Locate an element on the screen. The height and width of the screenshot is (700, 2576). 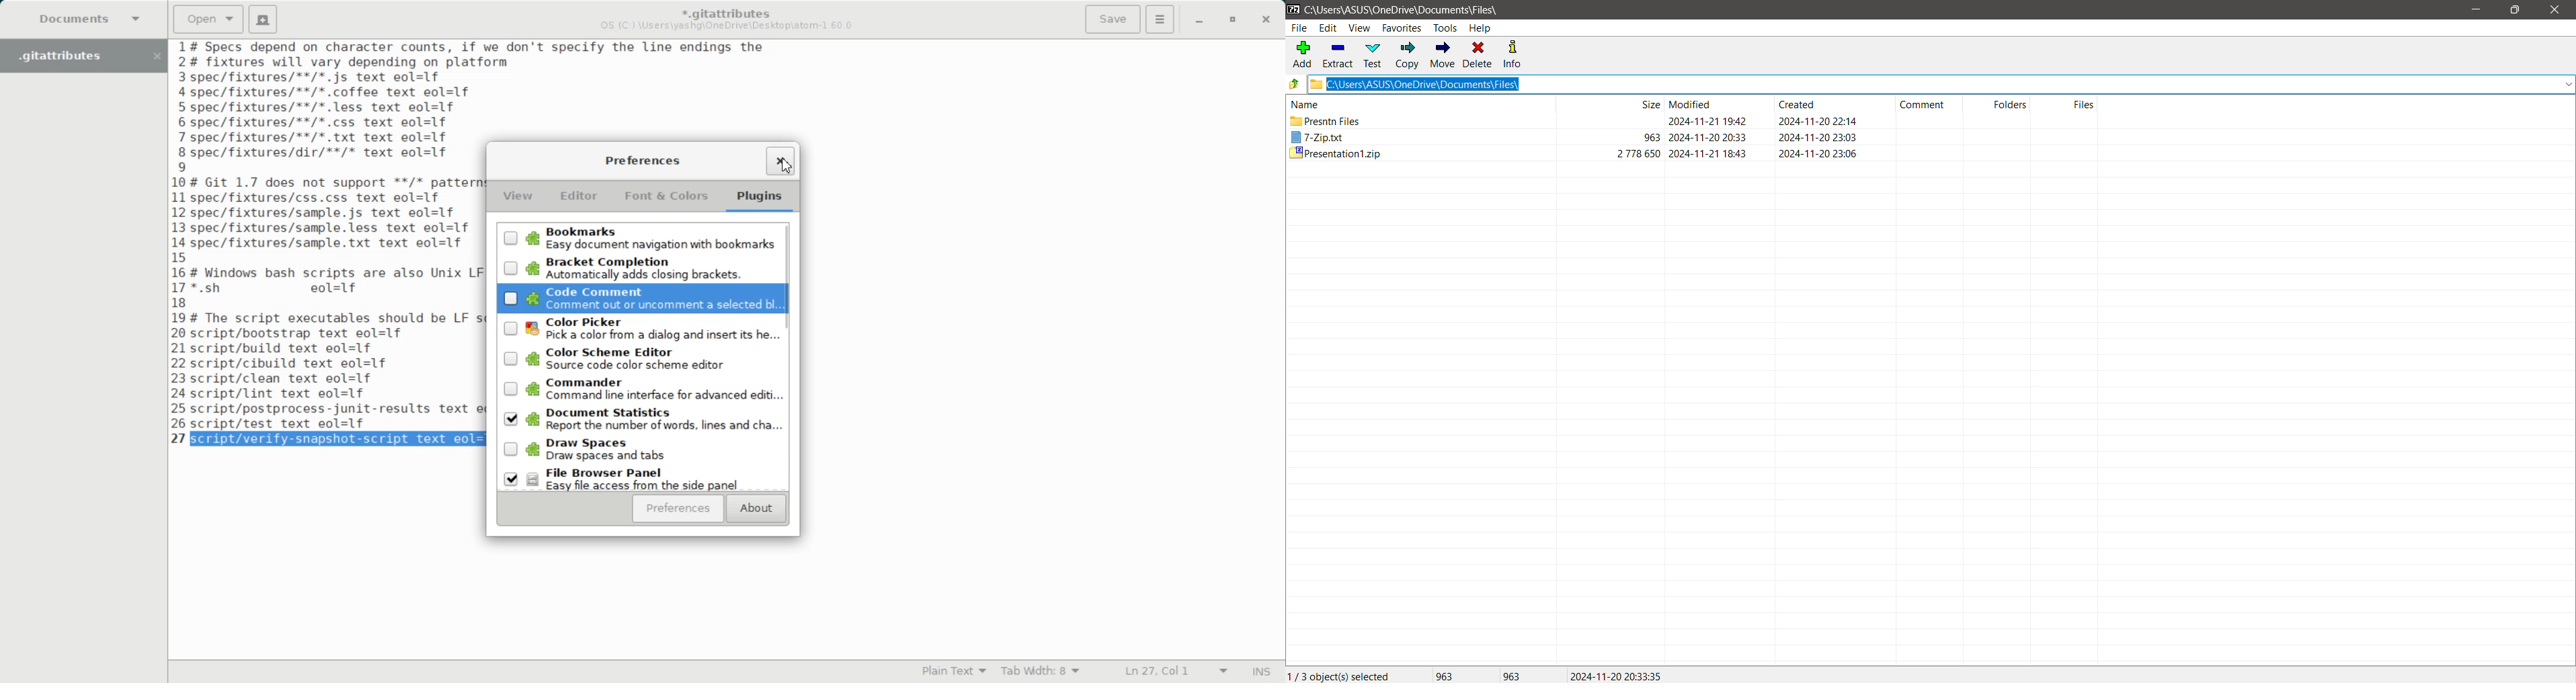
Size of the last file(s) selected is located at coordinates (1513, 675).